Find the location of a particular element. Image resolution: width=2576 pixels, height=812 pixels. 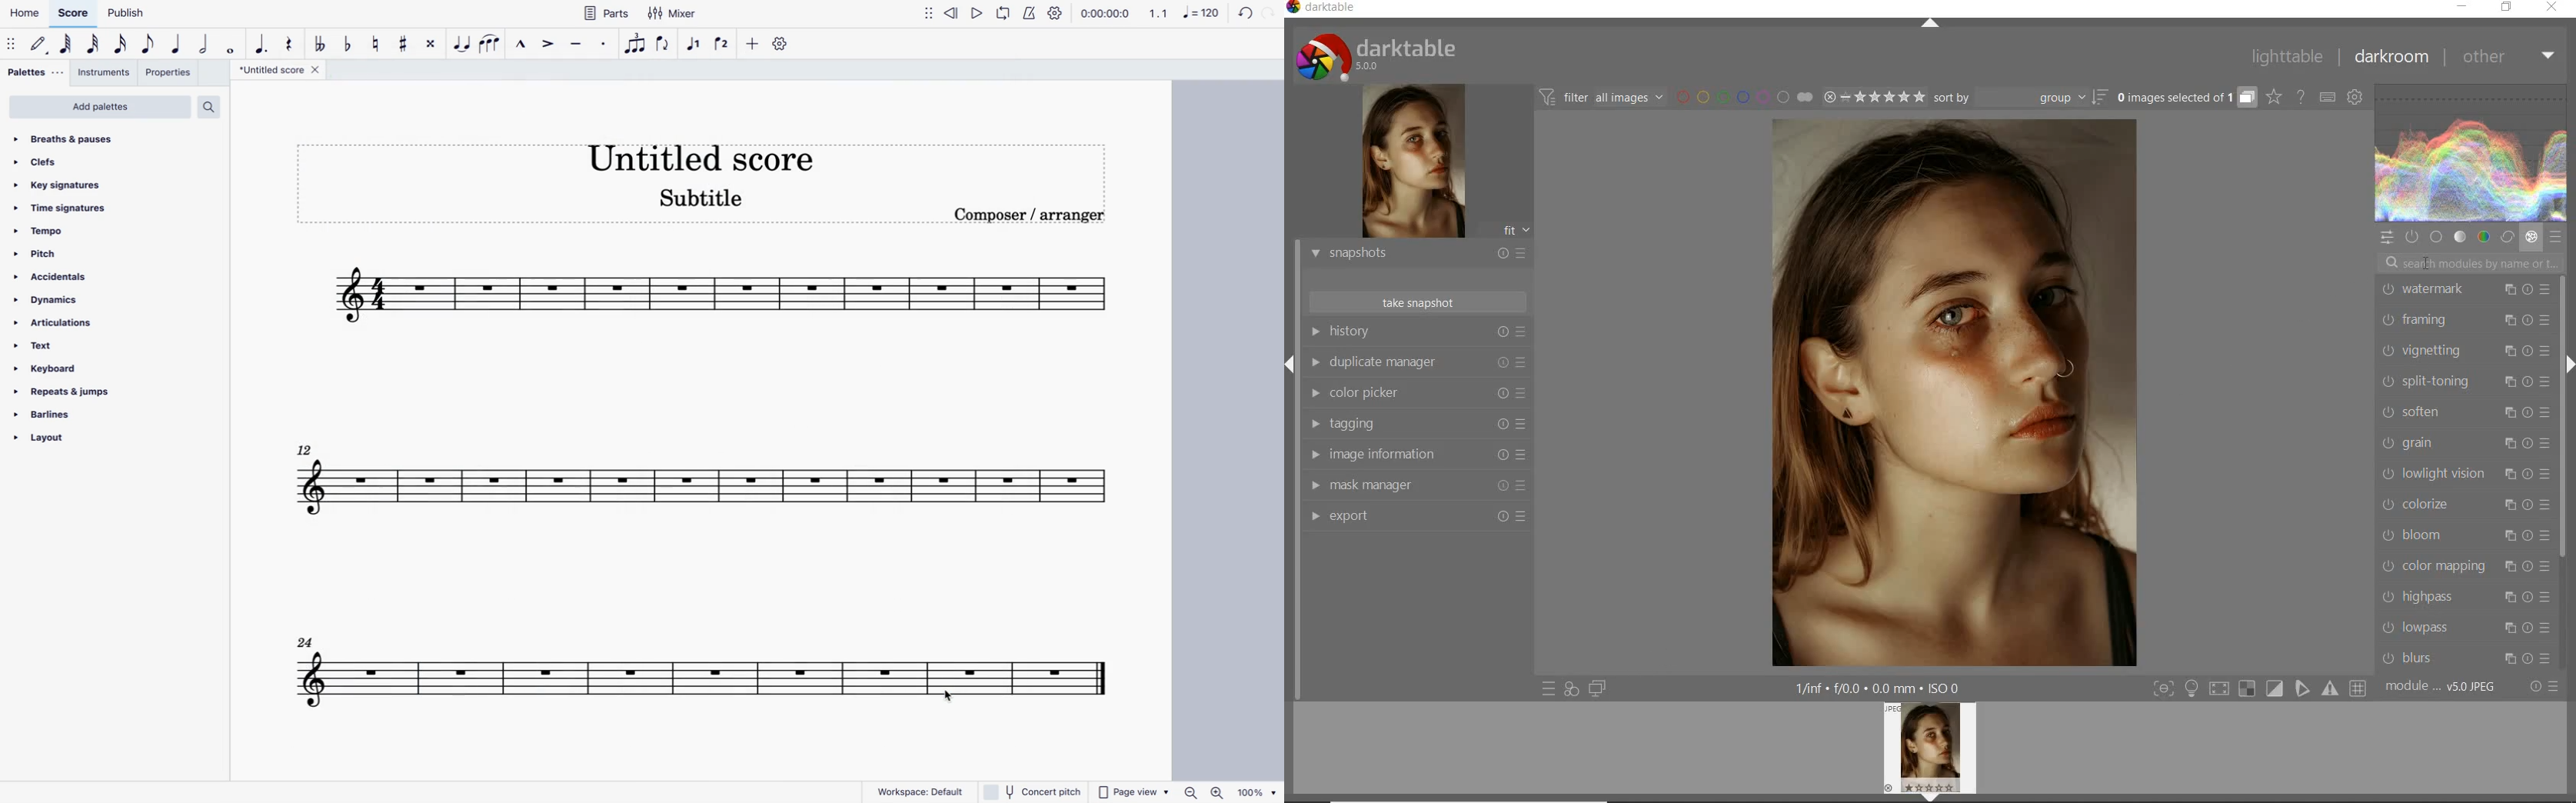

voice 2 is located at coordinates (723, 44).